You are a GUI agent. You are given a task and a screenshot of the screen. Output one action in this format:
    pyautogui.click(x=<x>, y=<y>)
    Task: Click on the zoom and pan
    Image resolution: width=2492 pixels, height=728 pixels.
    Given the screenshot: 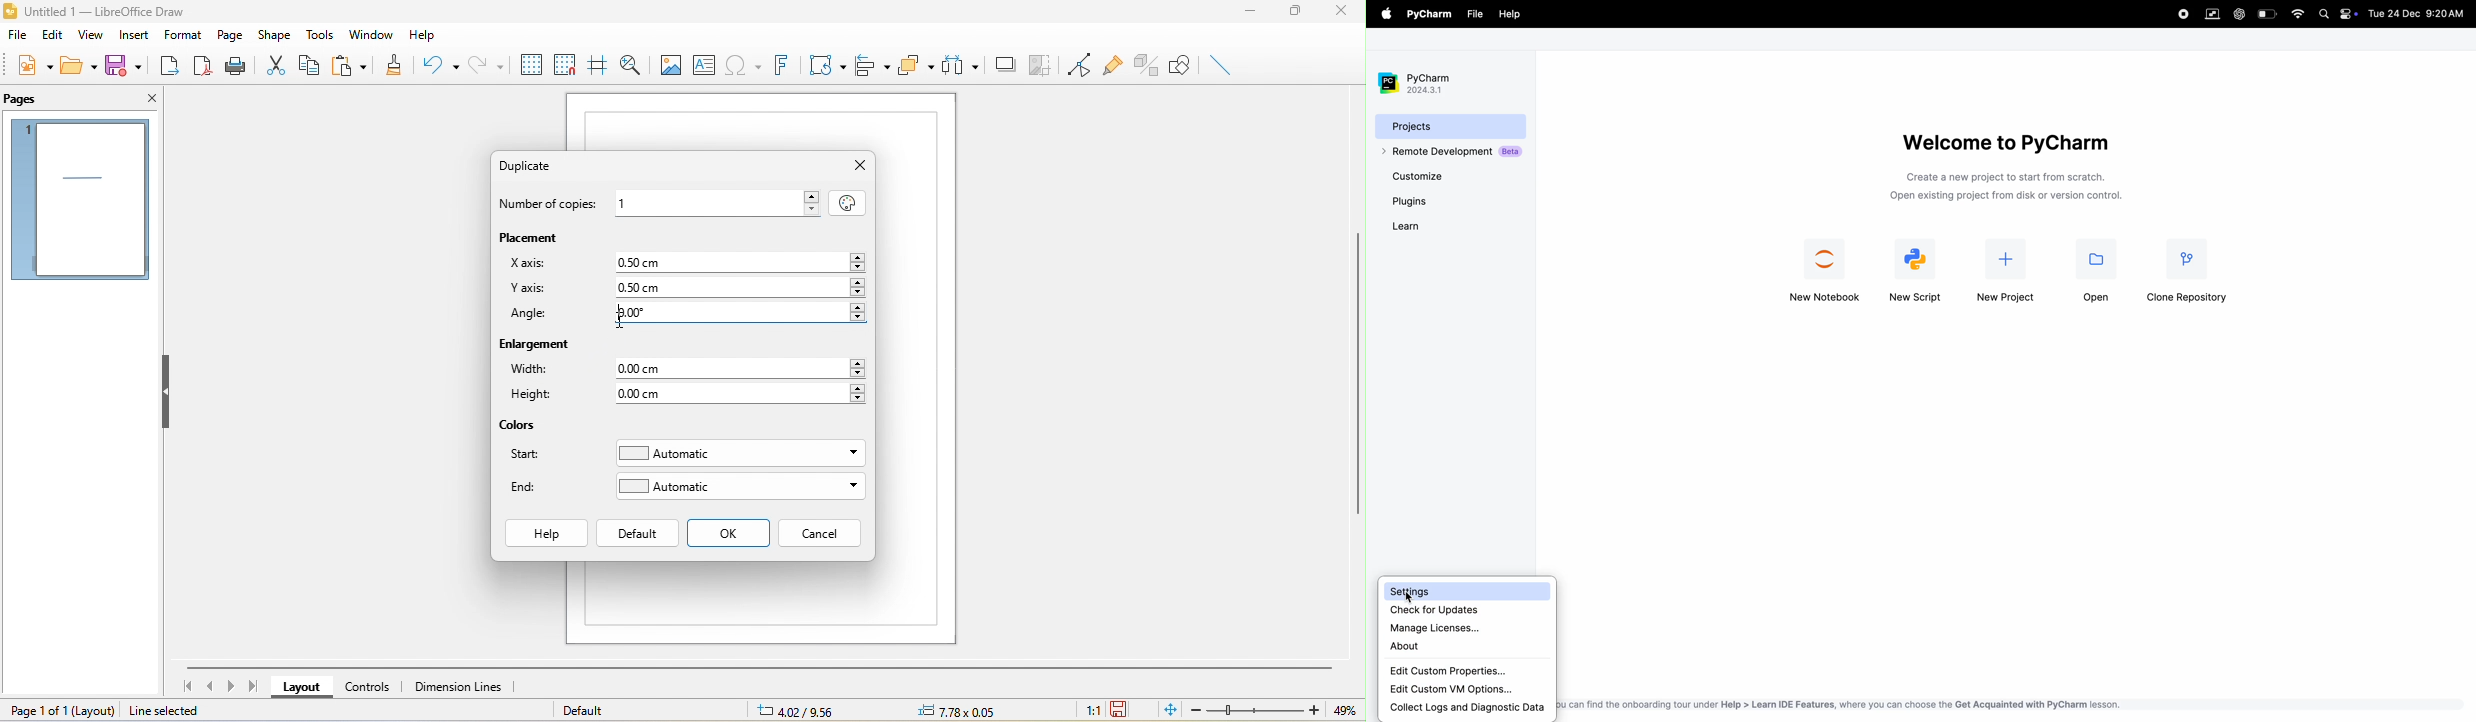 What is the action you would take?
    pyautogui.click(x=628, y=63)
    